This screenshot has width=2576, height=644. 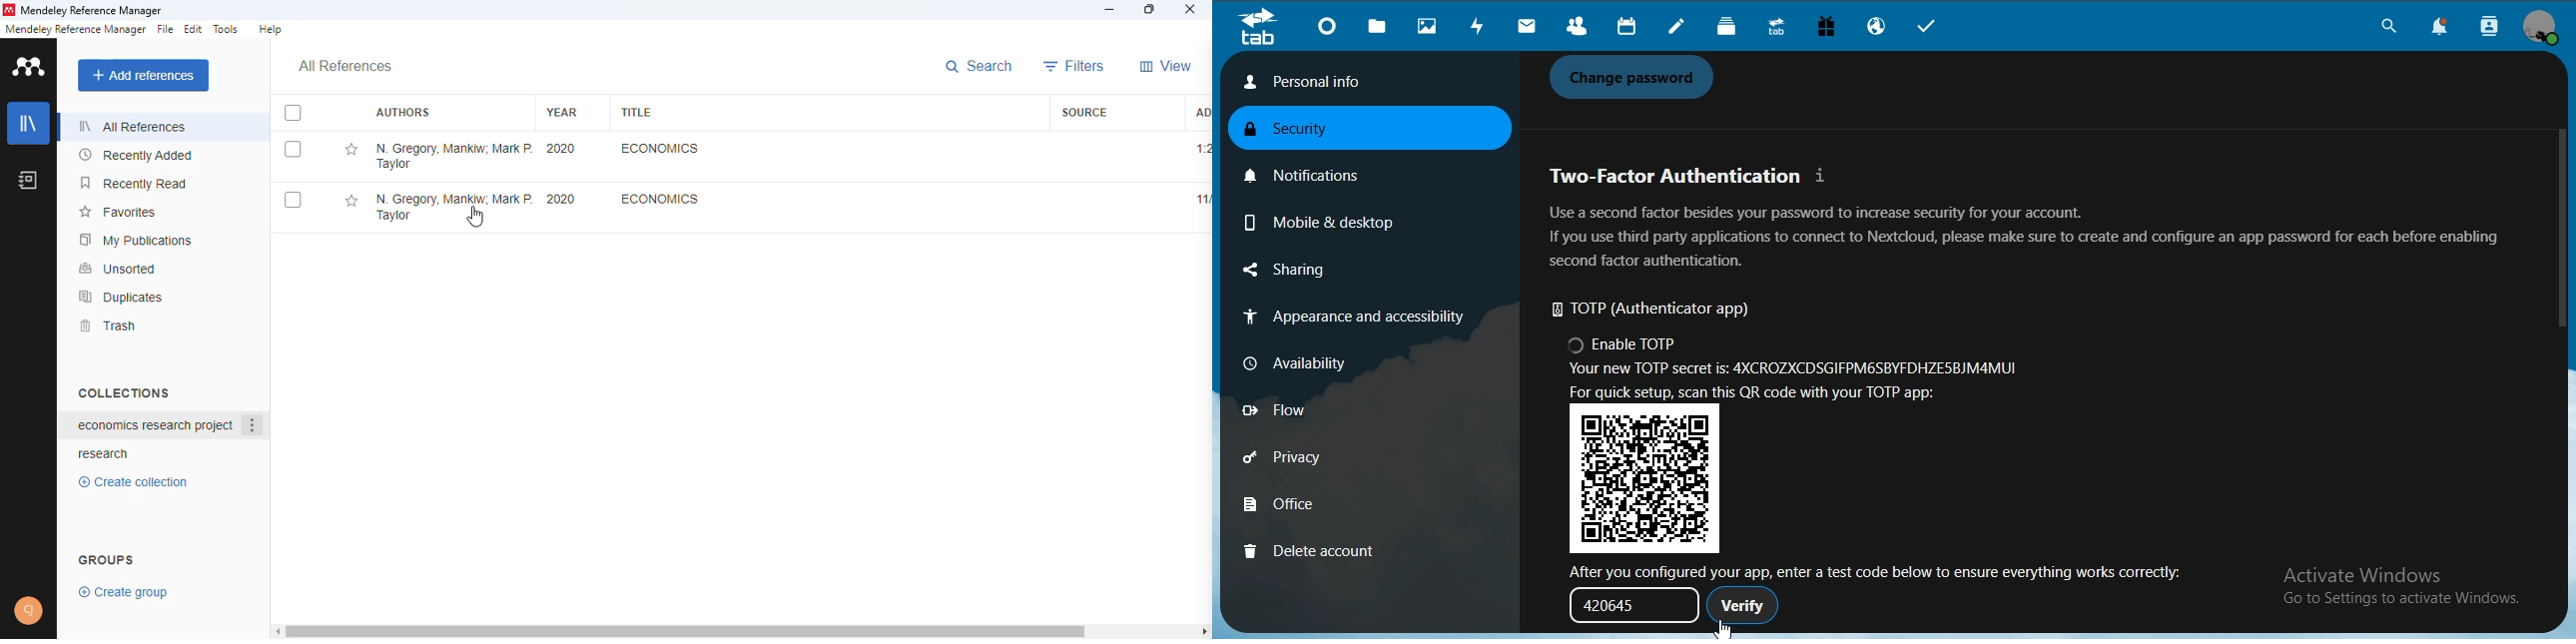 What do you see at coordinates (1934, 28) in the screenshot?
I see `tasks` at bounding box center [1934, 28].